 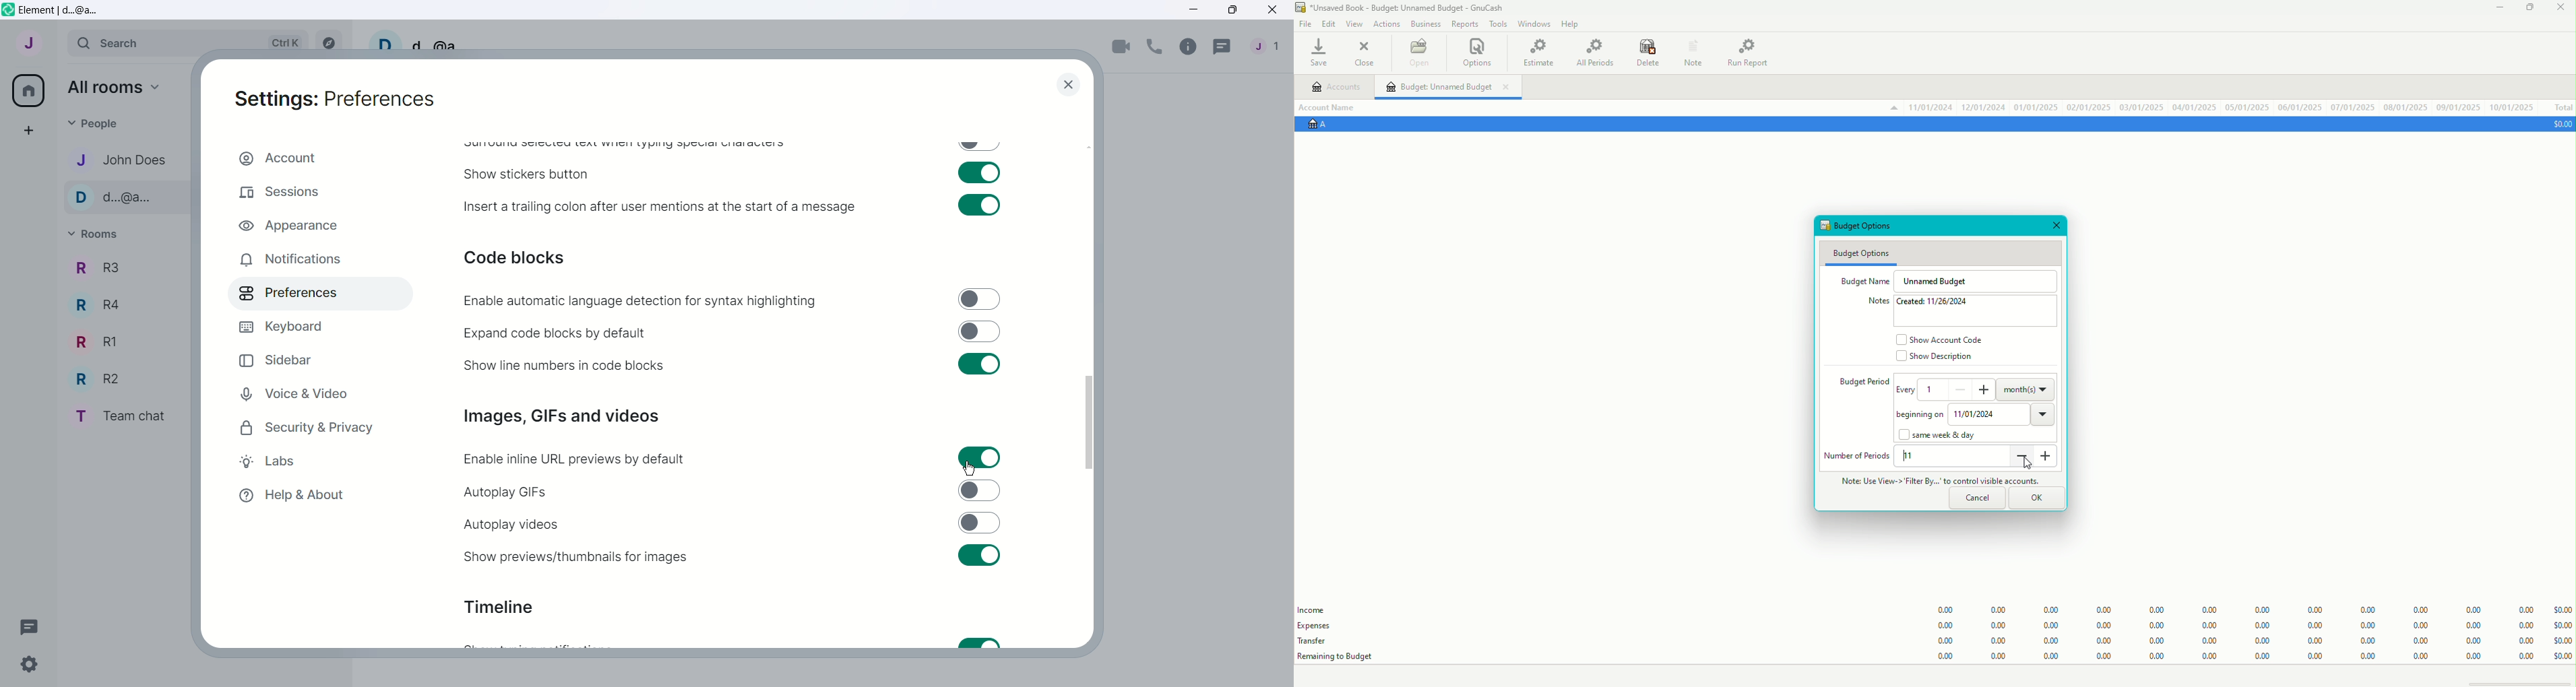 I want to click on R3 - Room Name, so click(x=96, y=269).